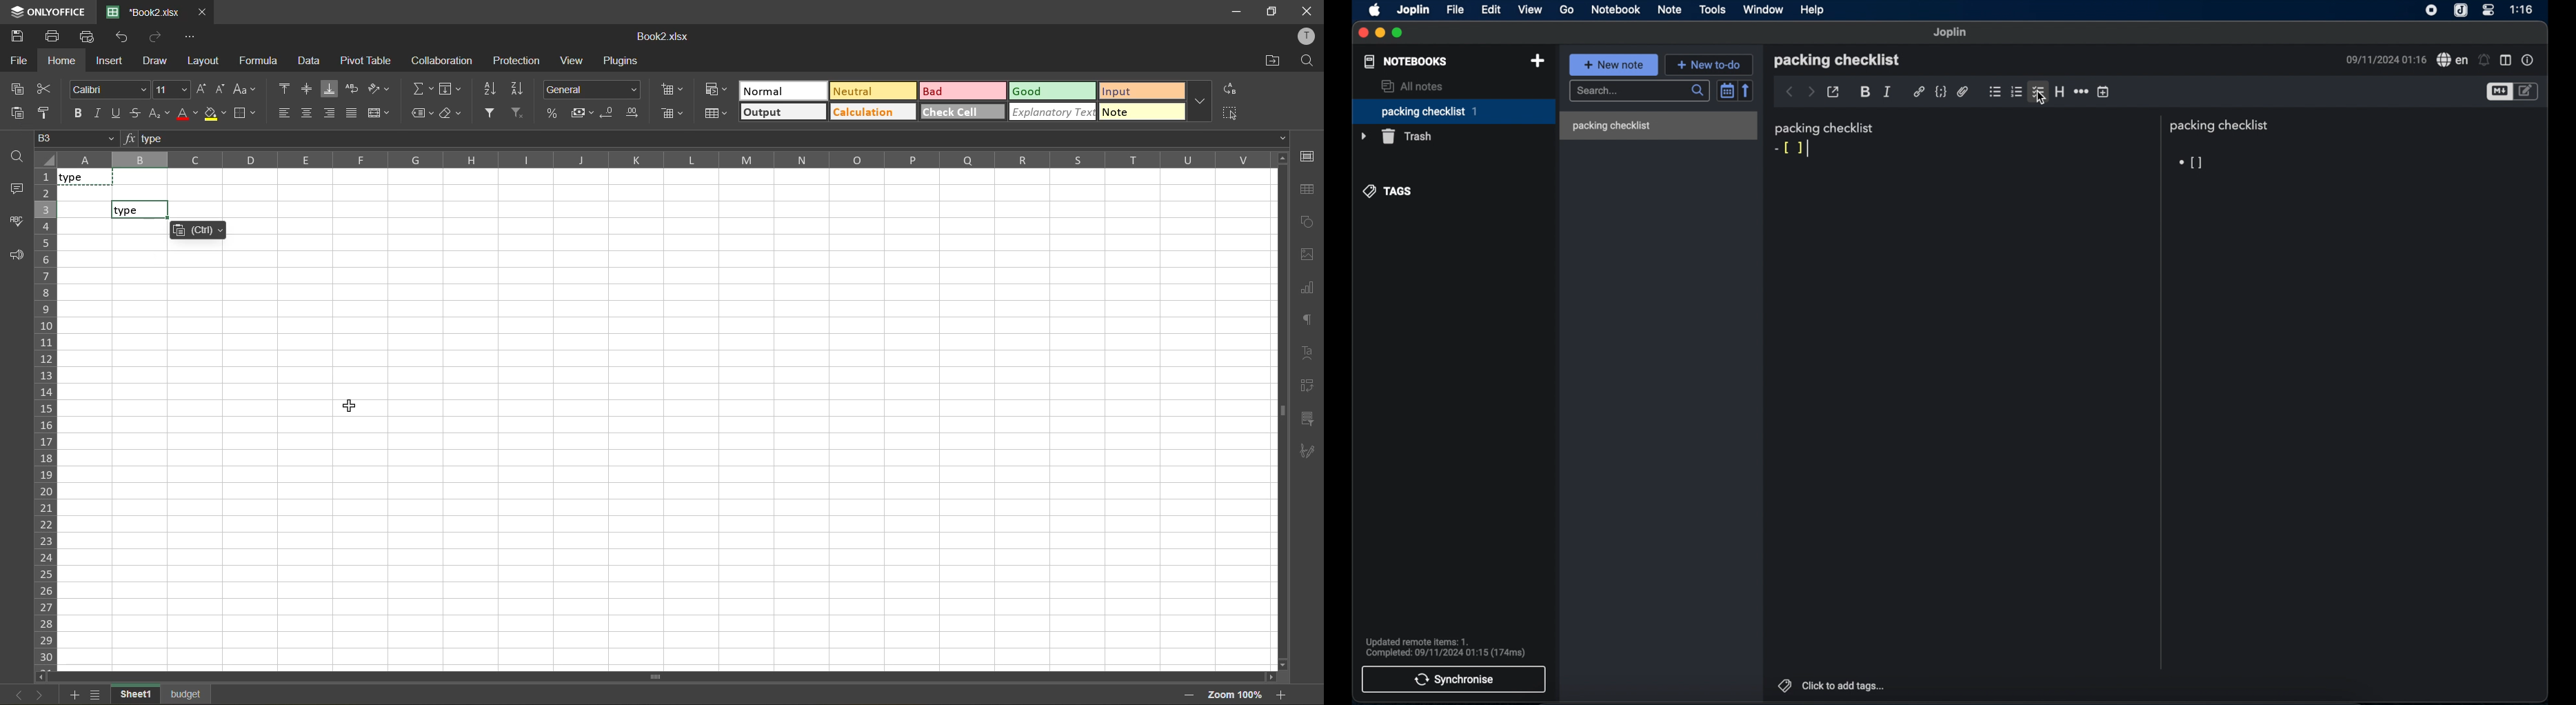 The height and width of the screenshot is (728, 2576). I want to click on number format, so click(592, 90).